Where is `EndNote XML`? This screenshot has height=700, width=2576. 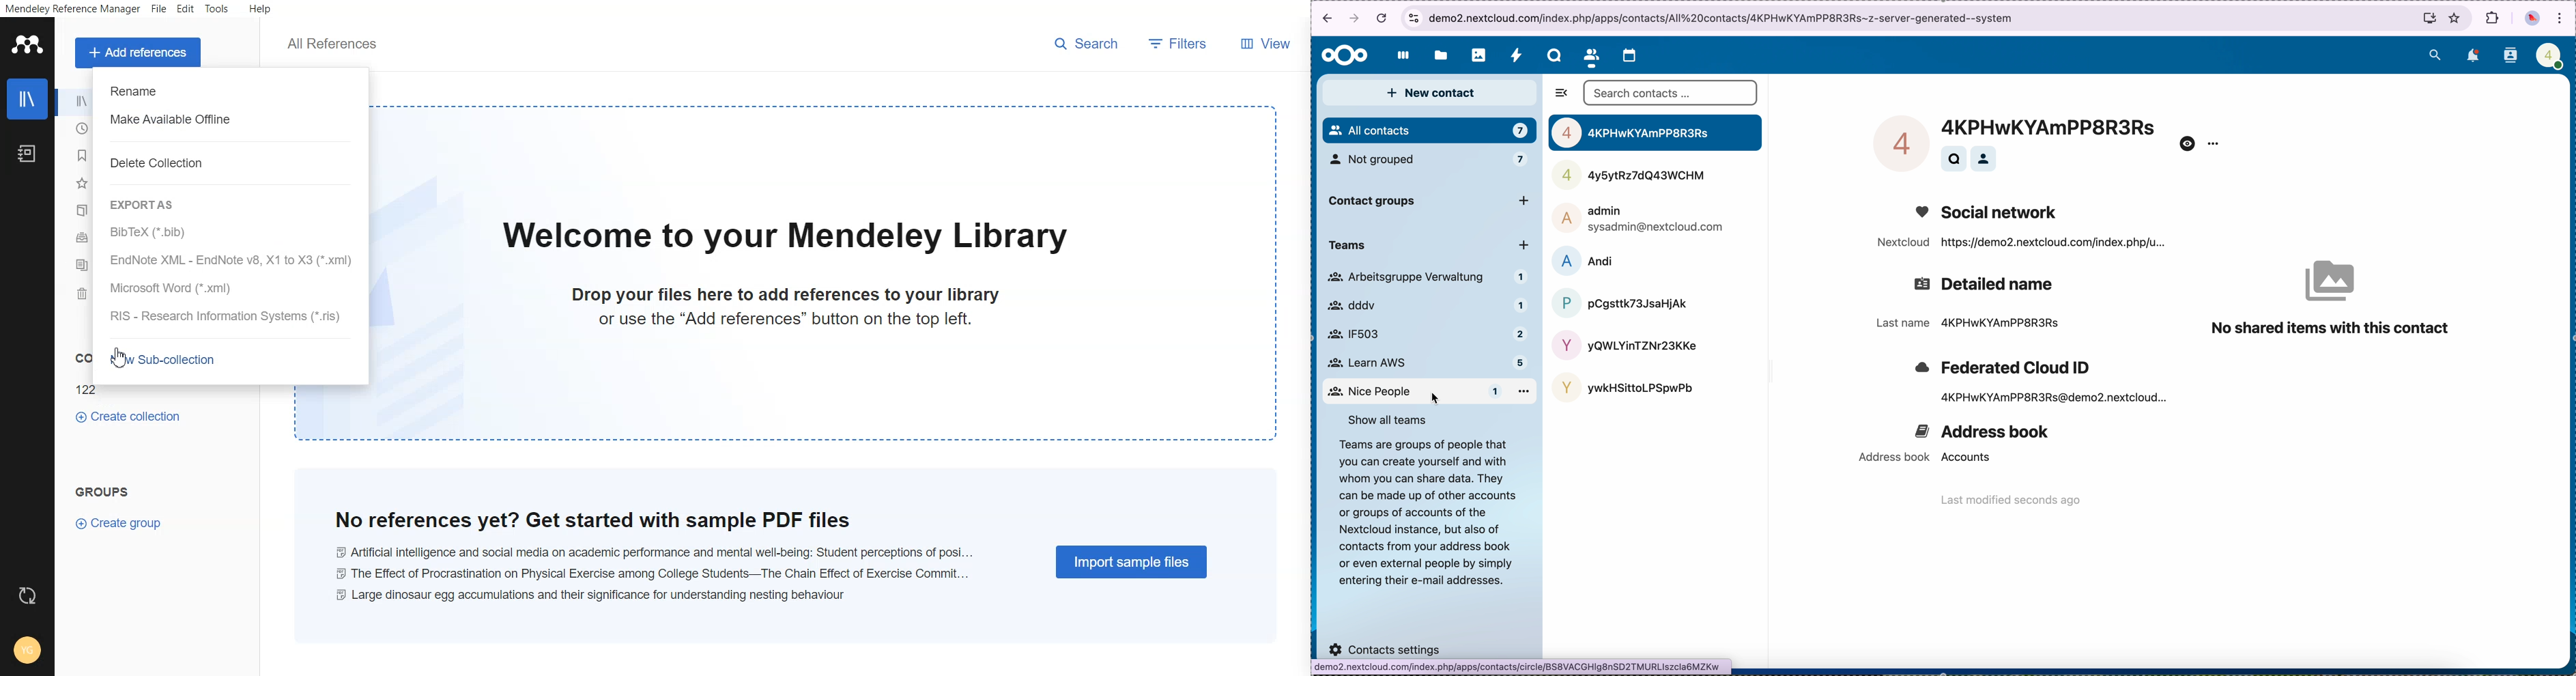
EndNote XML is located at coordinates (227, 260).